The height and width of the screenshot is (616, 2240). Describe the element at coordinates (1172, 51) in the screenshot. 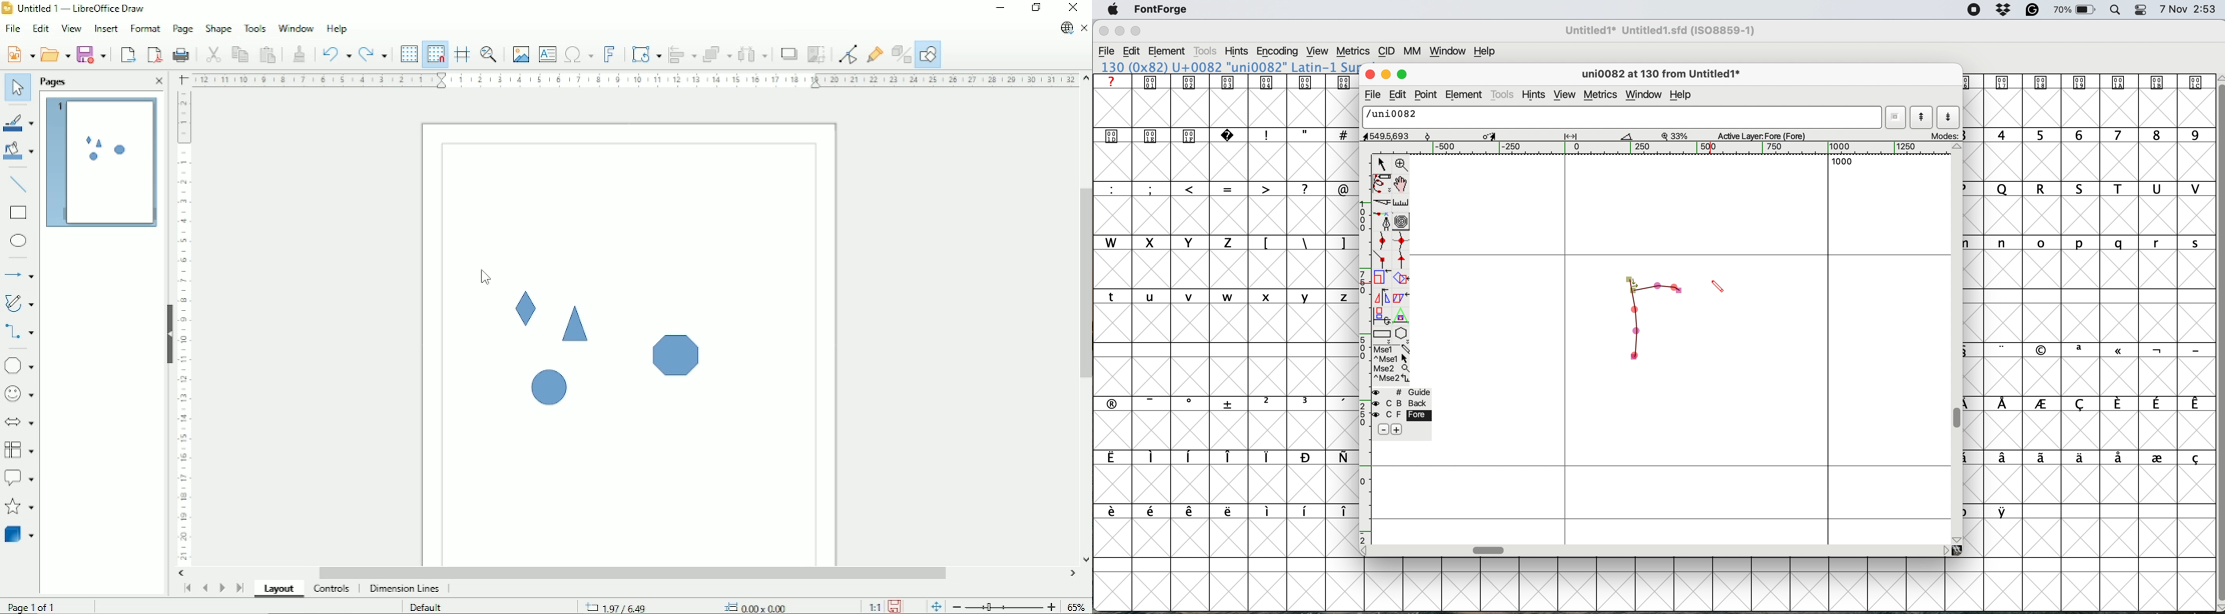

I see `element` at that location.